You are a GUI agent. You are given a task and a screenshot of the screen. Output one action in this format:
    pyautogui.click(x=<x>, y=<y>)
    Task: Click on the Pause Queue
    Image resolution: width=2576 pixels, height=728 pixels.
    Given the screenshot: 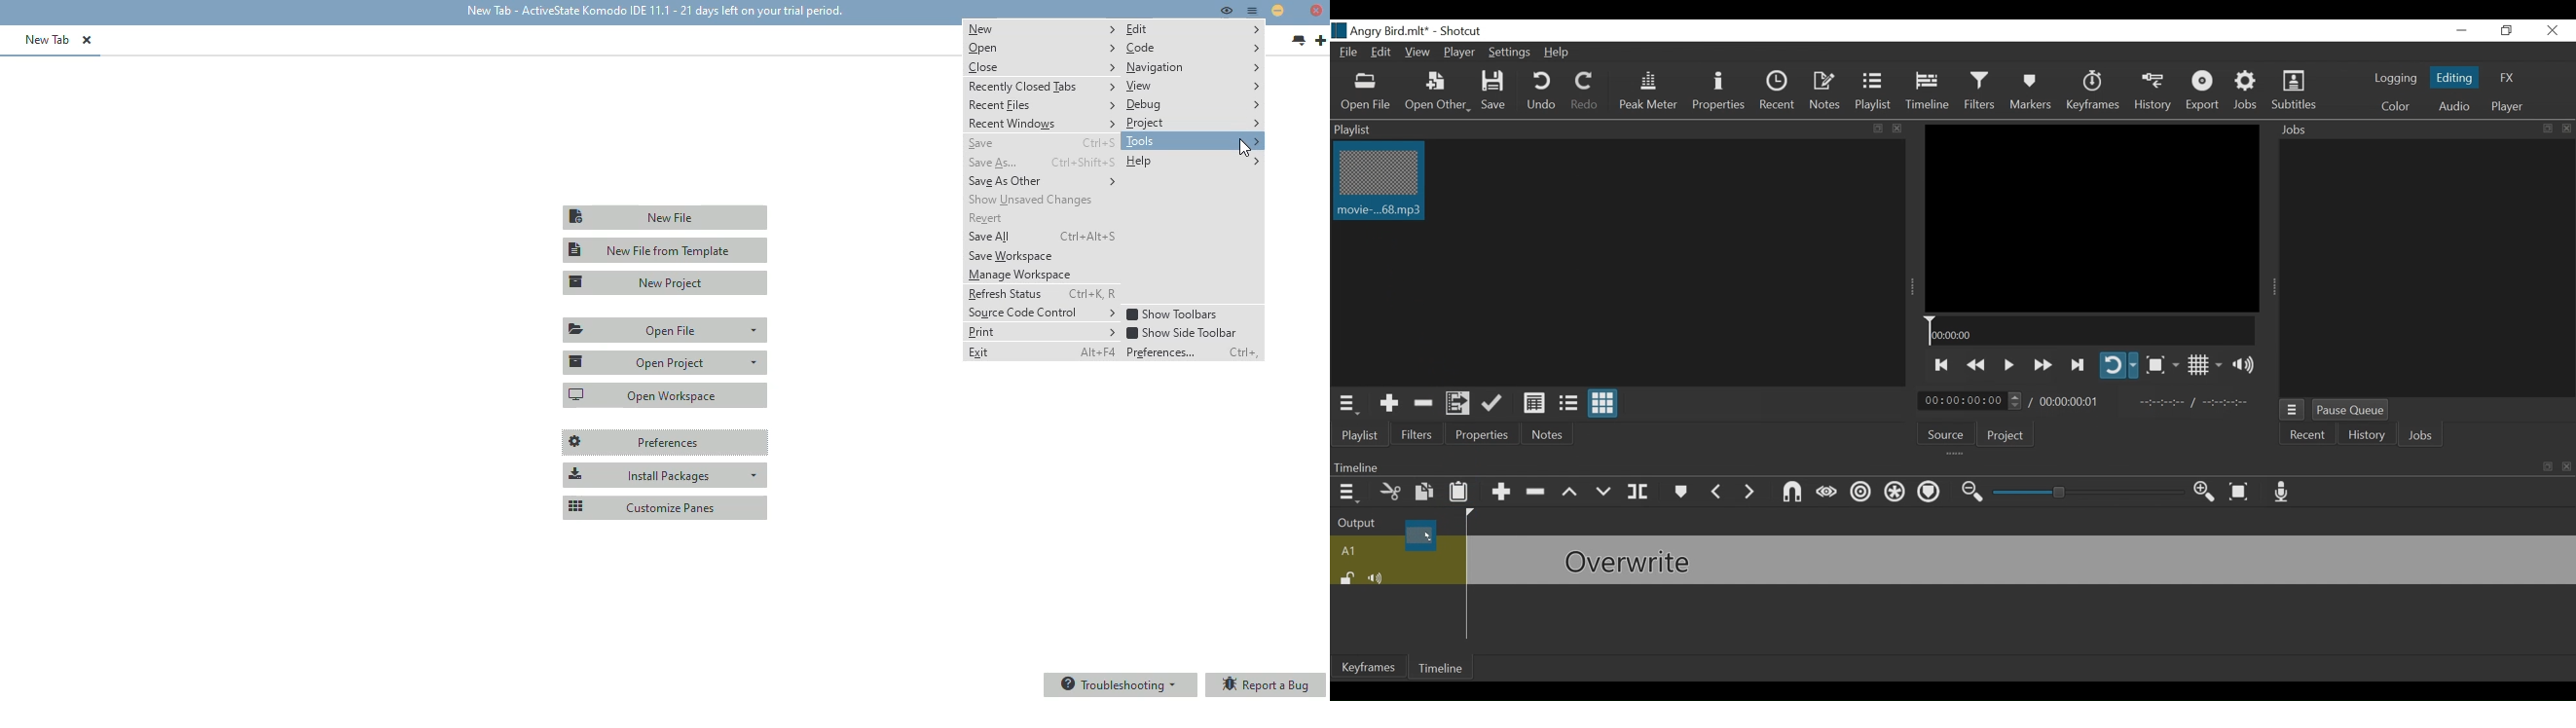 What is the action you would take?
    pyautogui.click(x=2351, y=410)
    